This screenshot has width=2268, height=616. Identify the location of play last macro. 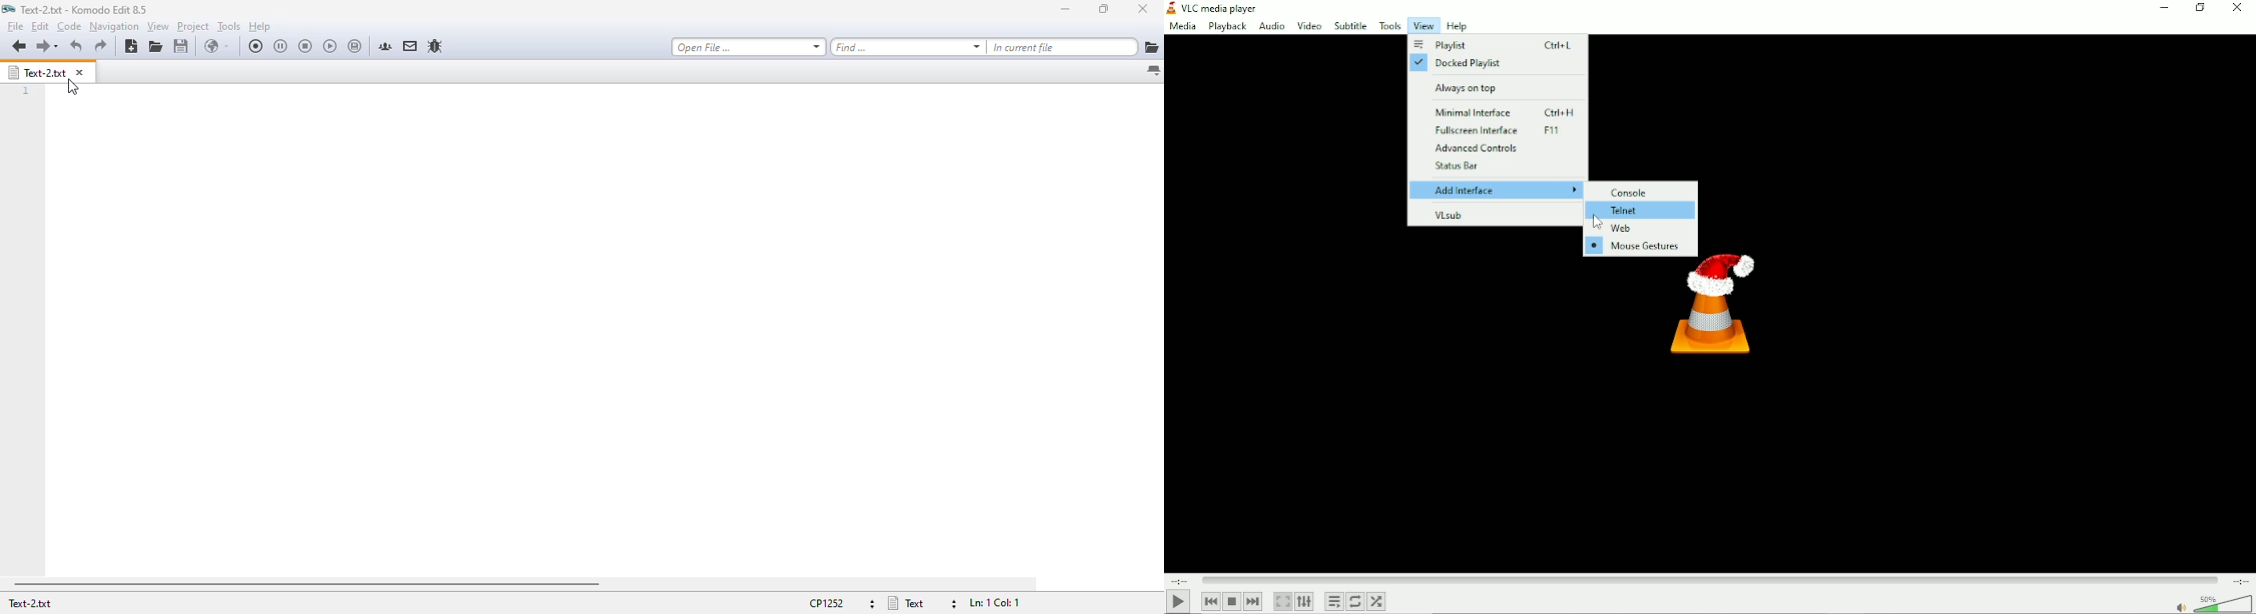
(331, 47).